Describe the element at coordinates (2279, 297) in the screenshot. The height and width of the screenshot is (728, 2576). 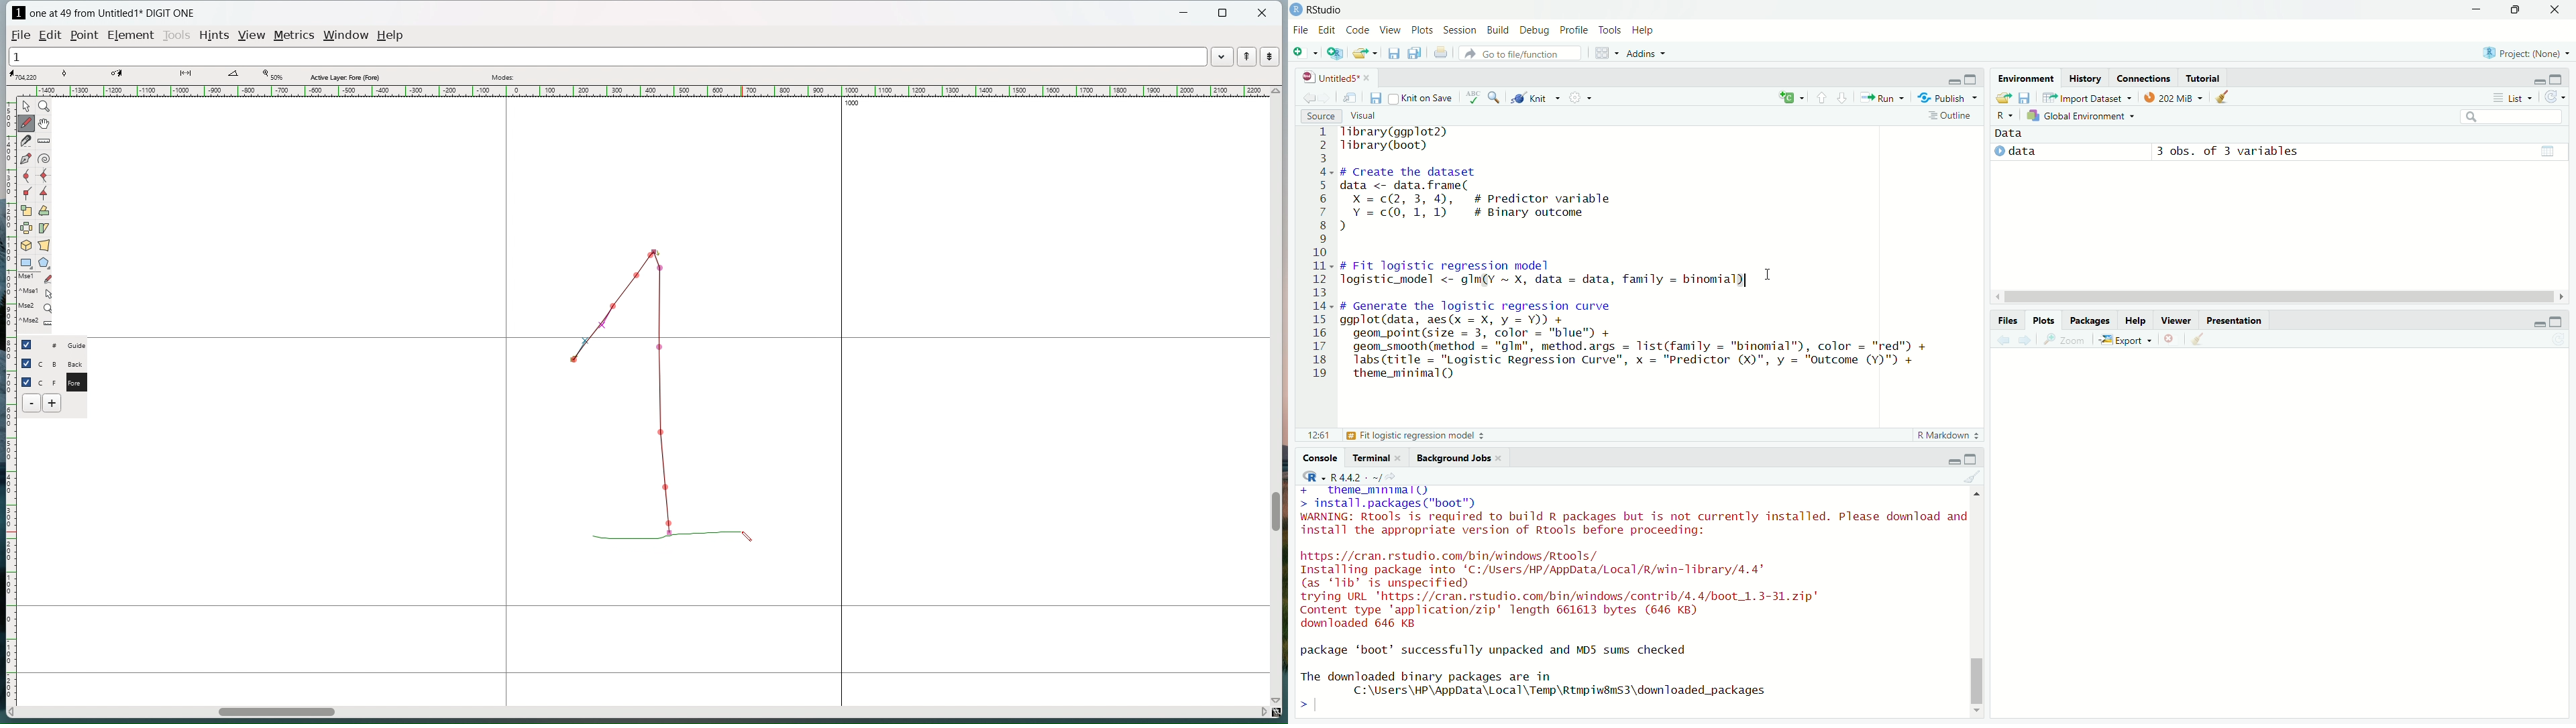
I see `horizontal scroll bar` at that location.